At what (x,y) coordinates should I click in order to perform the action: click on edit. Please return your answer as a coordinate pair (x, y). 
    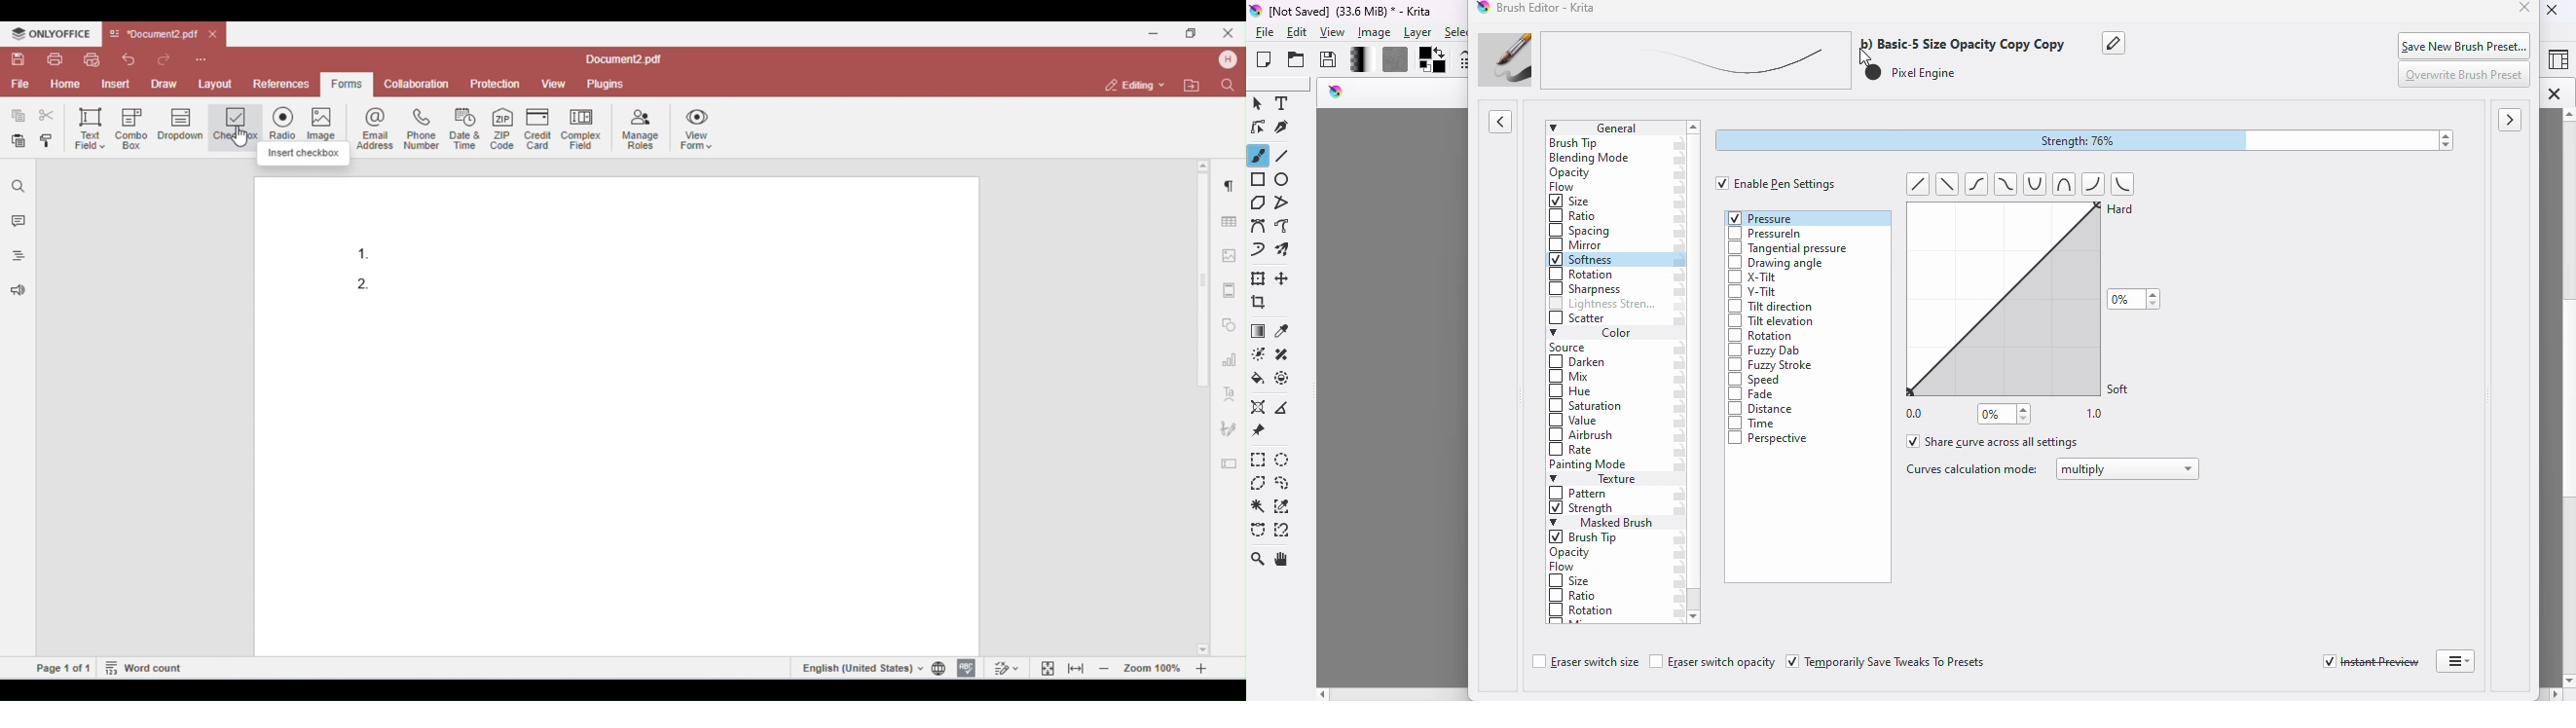
    Looking at the image, I should click on (1299, 32).